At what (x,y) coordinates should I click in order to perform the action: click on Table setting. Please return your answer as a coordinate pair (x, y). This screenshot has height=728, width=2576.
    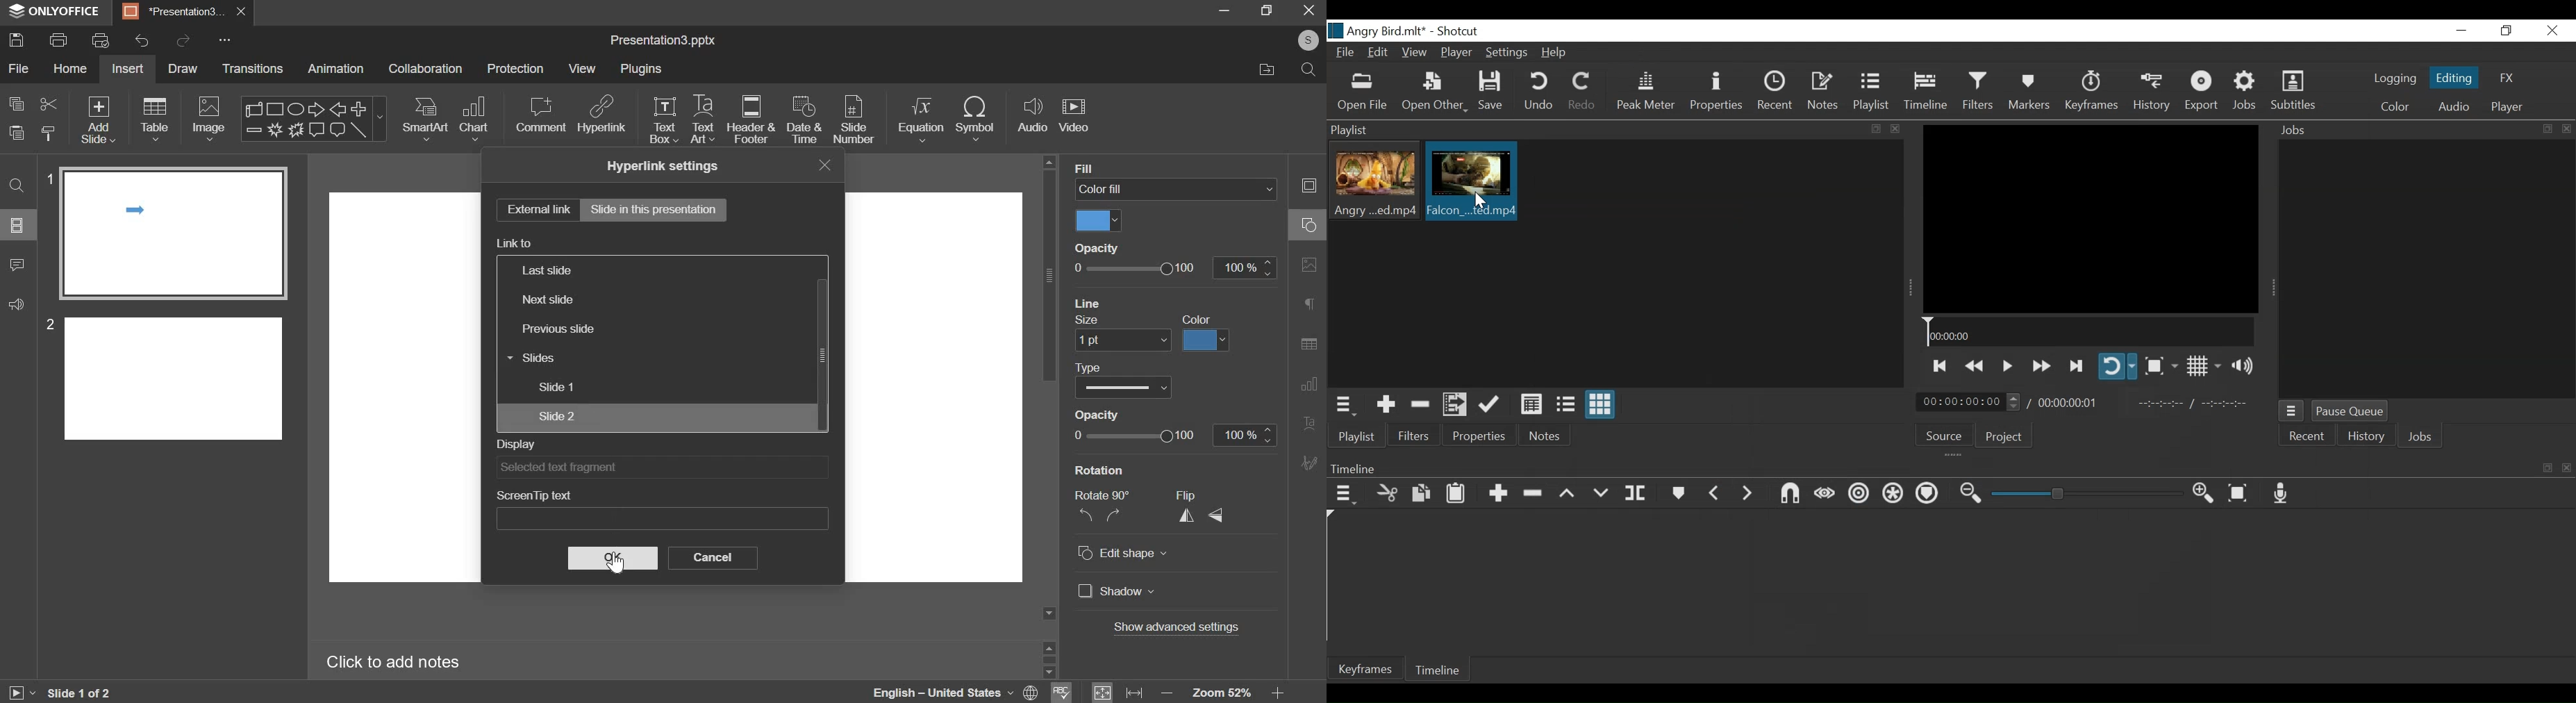
    Looking at the image, I should click on (1309, 346).